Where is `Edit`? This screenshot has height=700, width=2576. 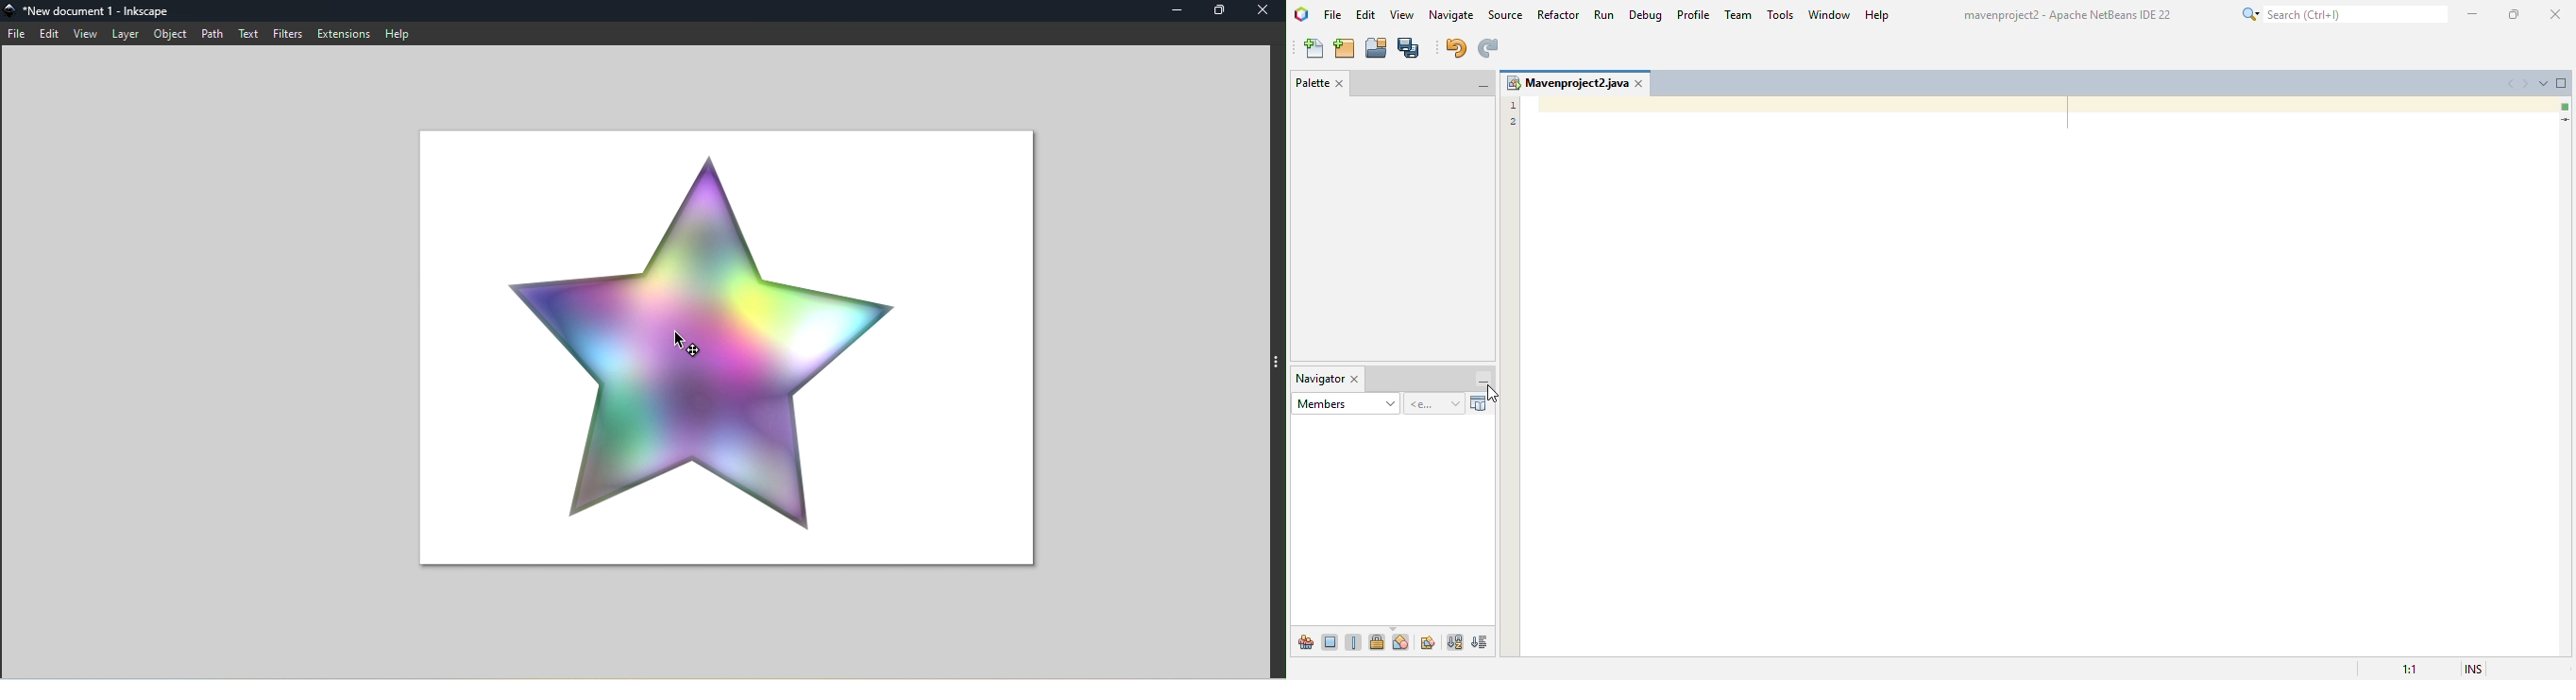
Edit is located at coordinates (48, 34).